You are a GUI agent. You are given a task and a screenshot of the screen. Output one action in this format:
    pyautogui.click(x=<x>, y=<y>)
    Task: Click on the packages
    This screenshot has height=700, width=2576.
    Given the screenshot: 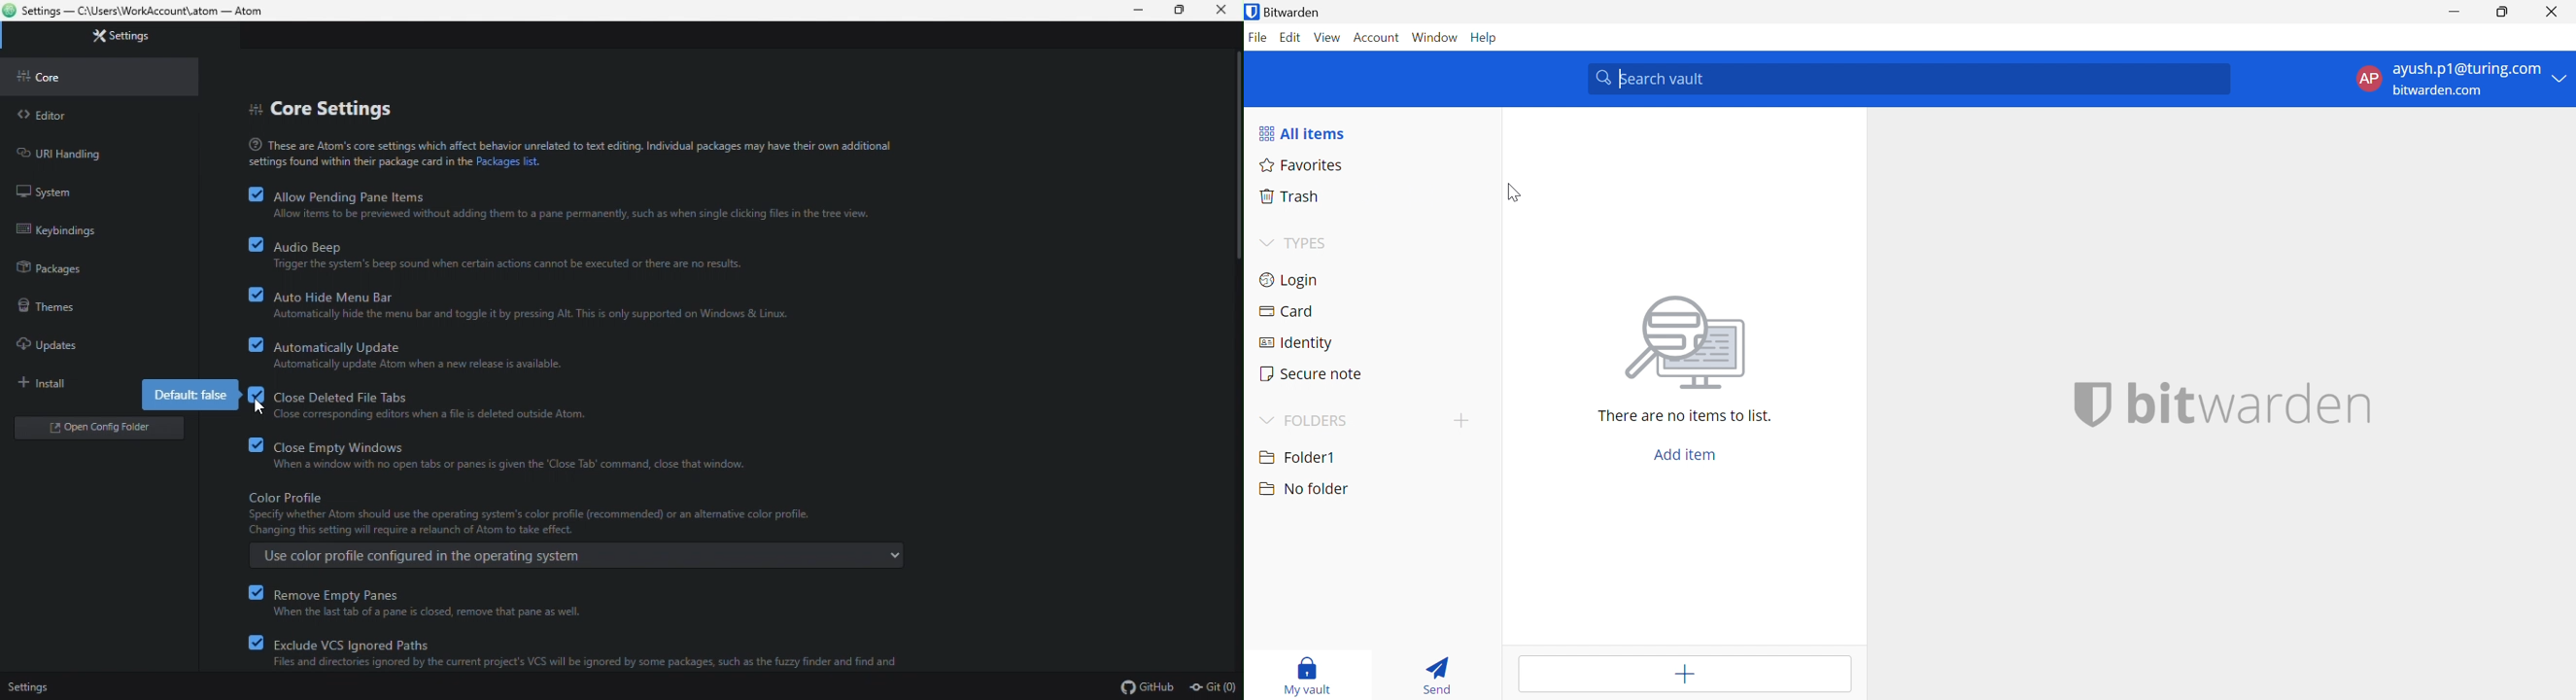 What is the action you would take?
    pyautogui.click(x=51, y=268)
    